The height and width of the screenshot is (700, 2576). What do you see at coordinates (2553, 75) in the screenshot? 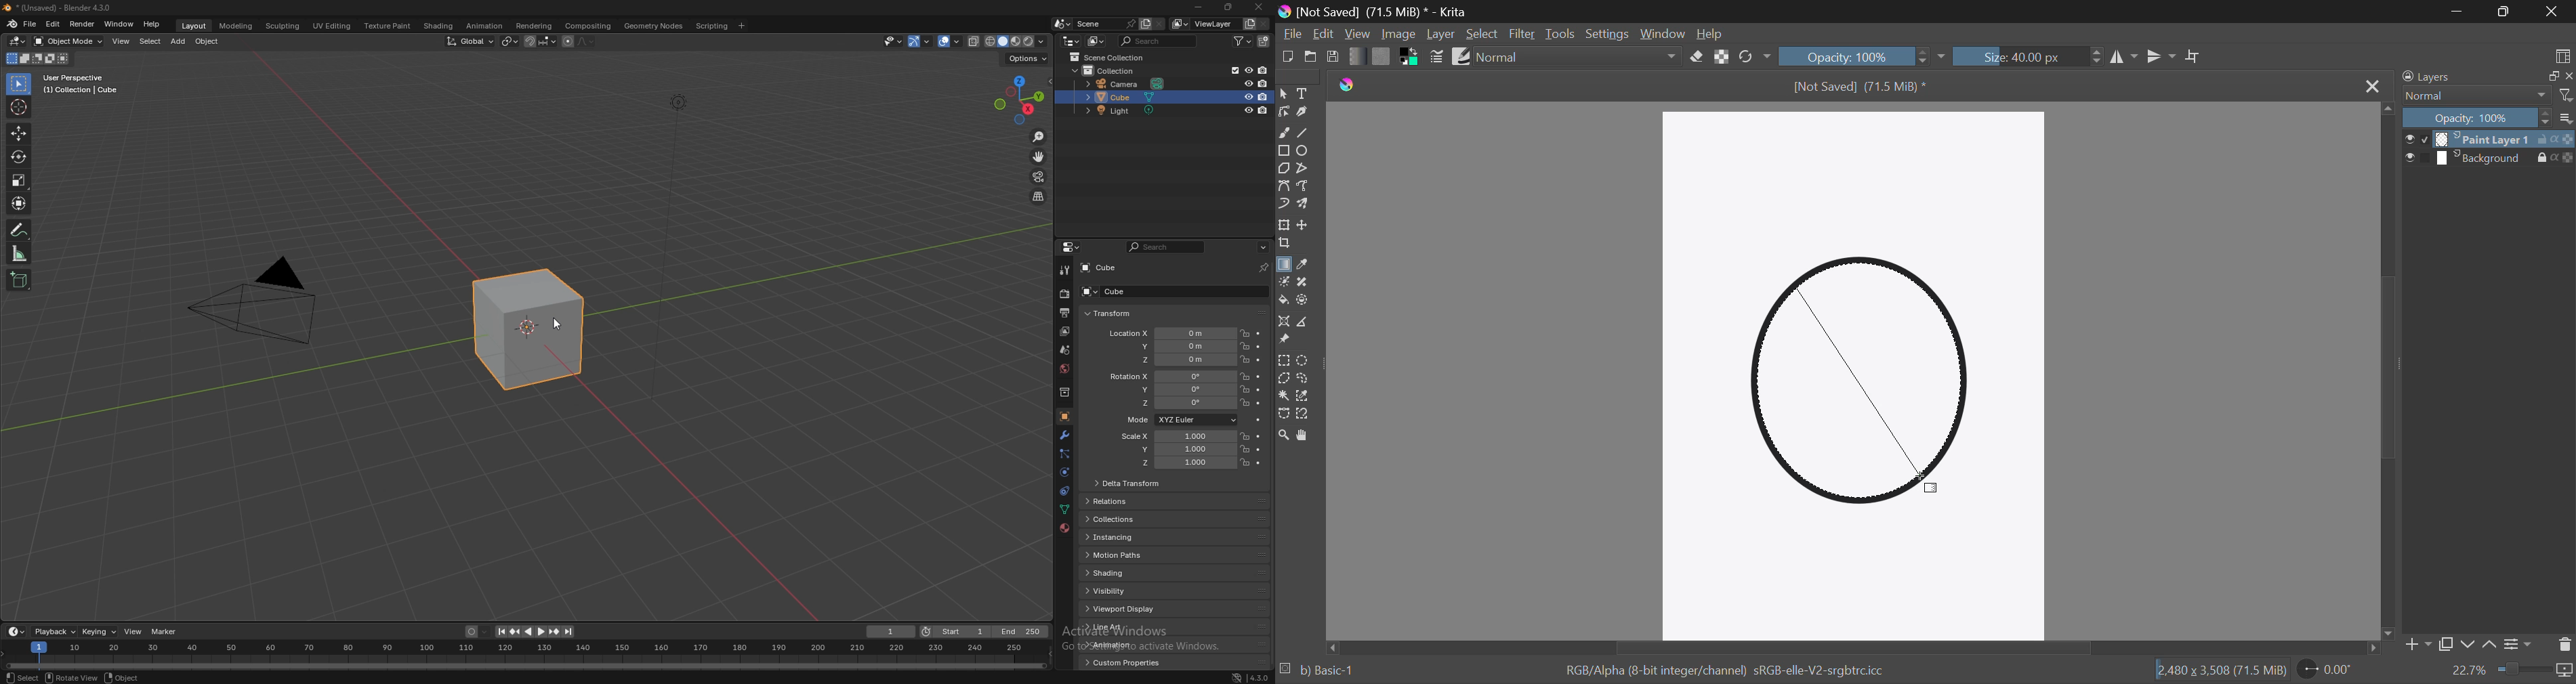
I see `copy` at bounding box center [2553, 75].